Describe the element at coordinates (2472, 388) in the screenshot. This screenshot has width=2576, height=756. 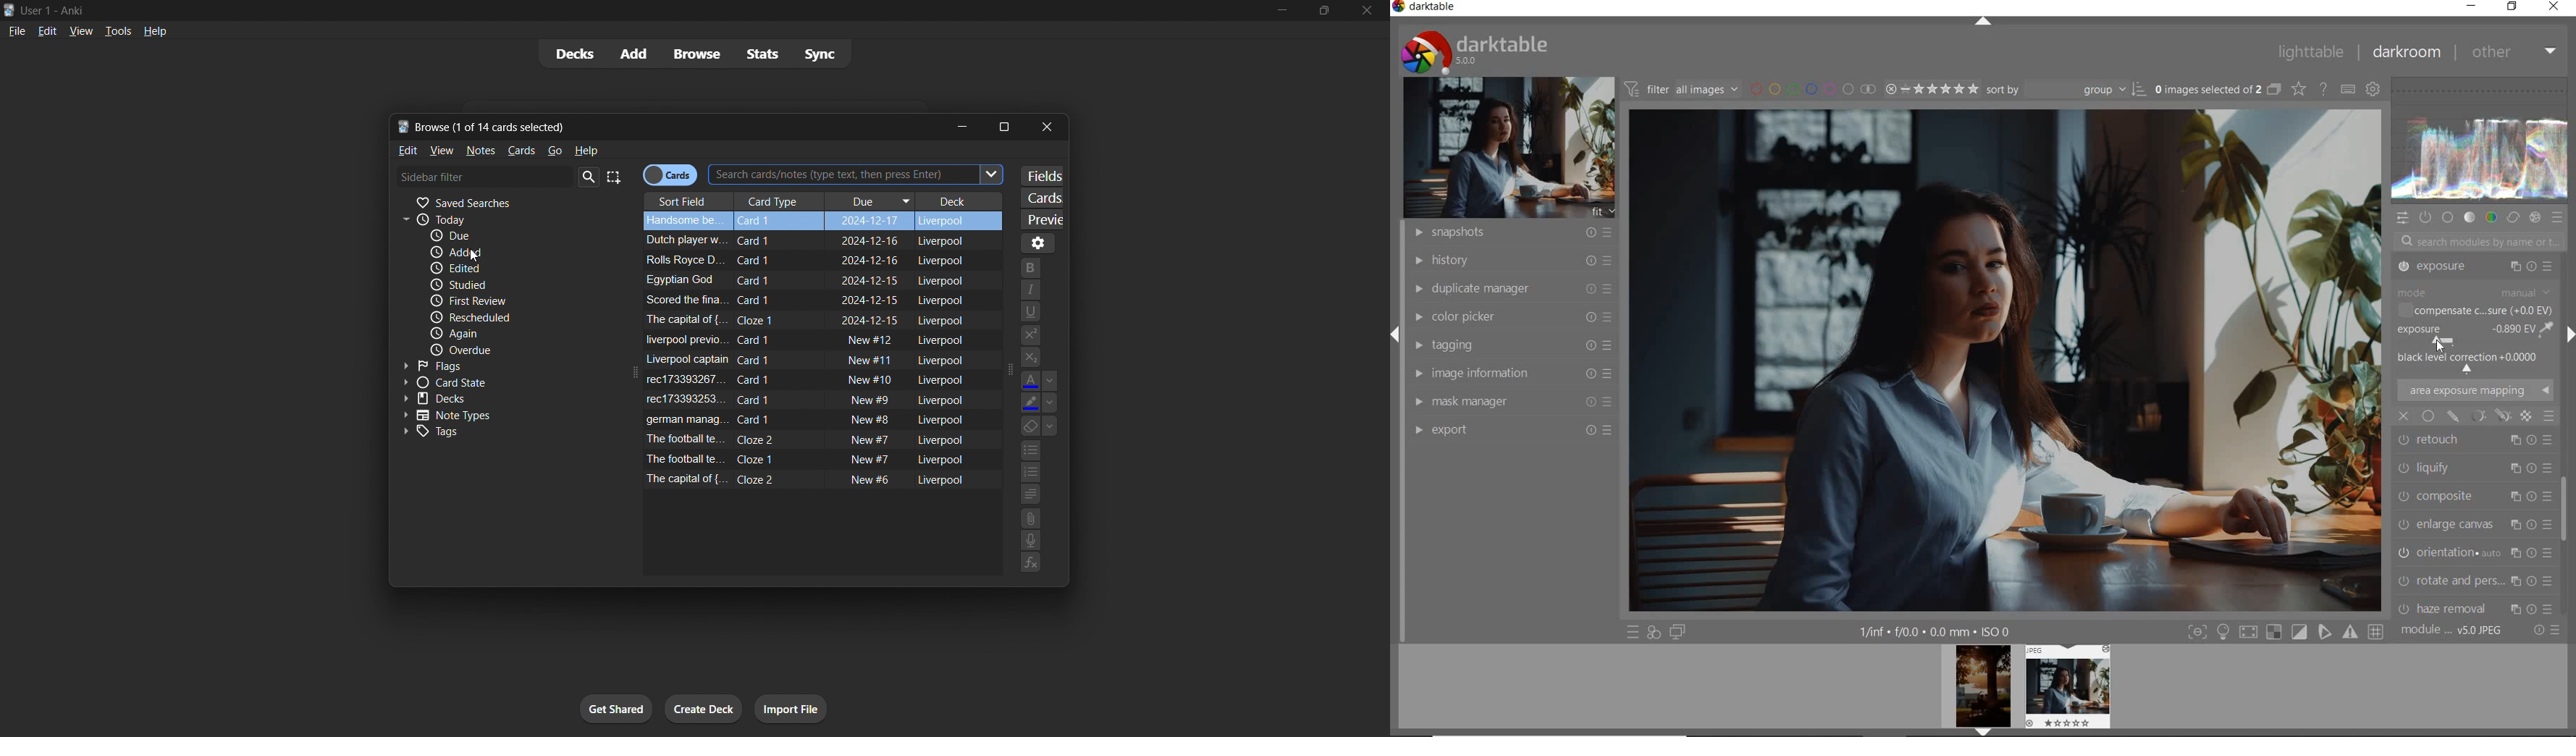
I see `LIQUIFY` at that location.